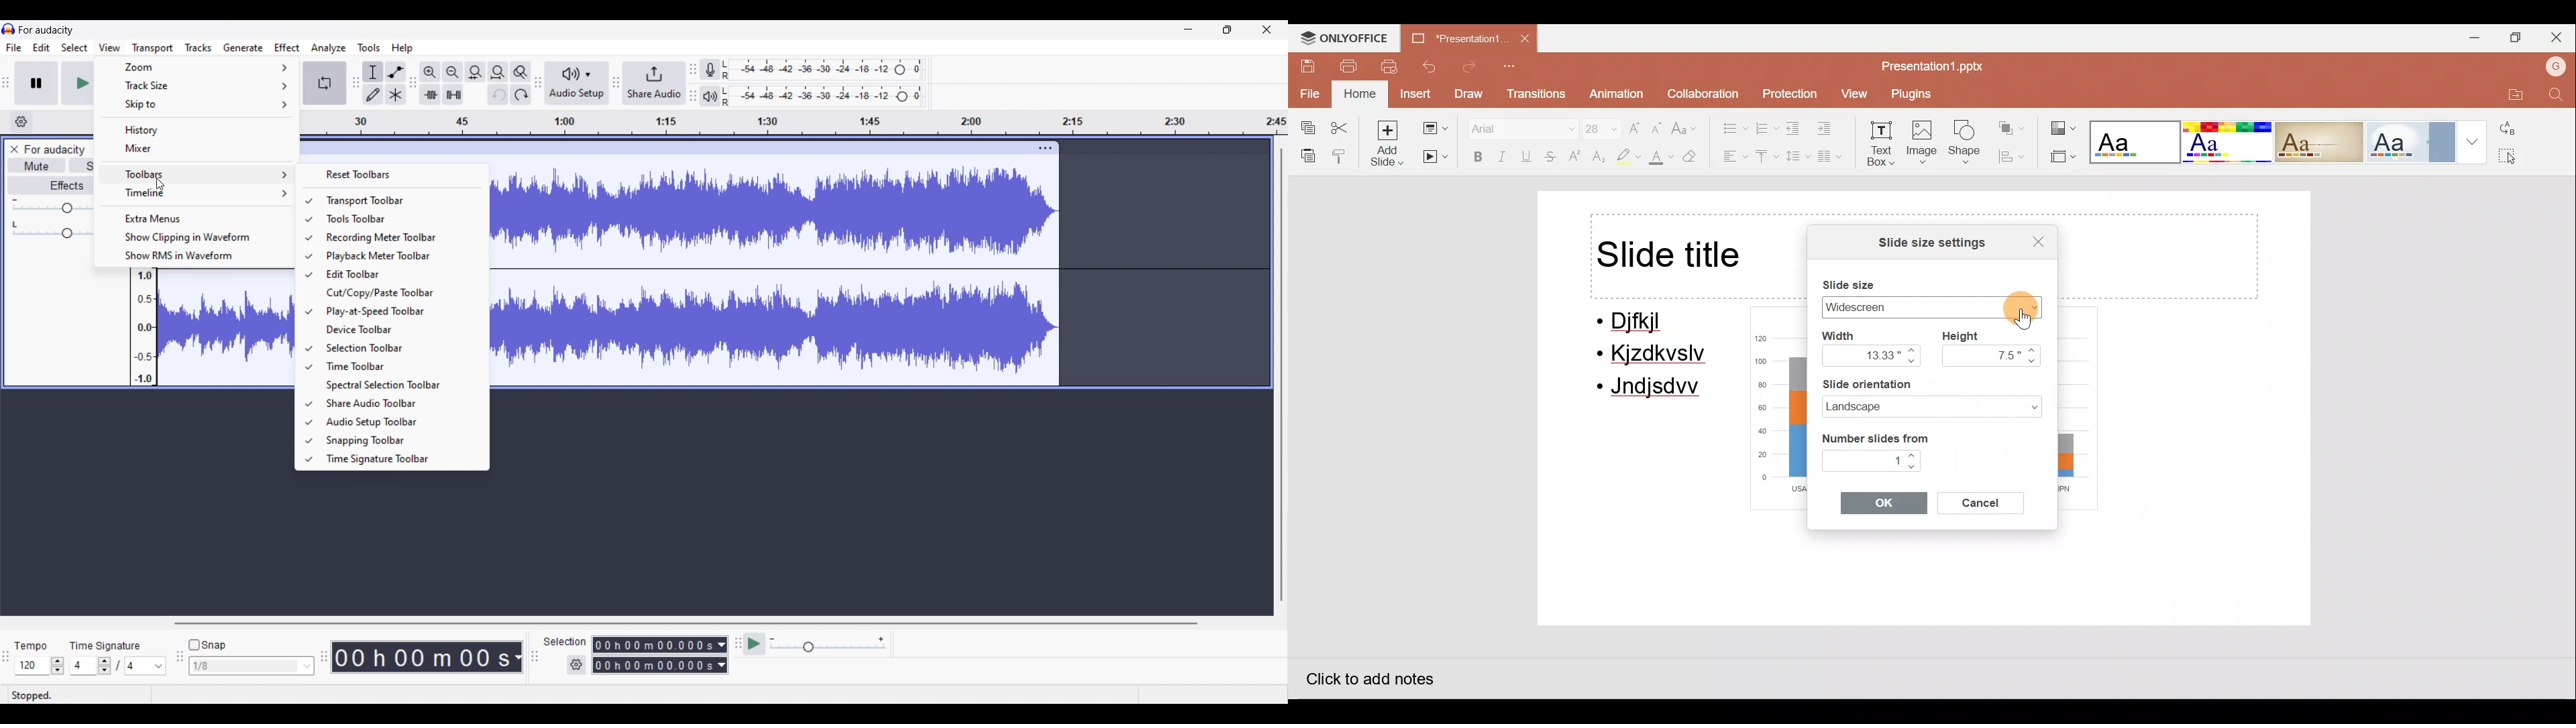  I want to click on Selection duration, so click(654, 654).